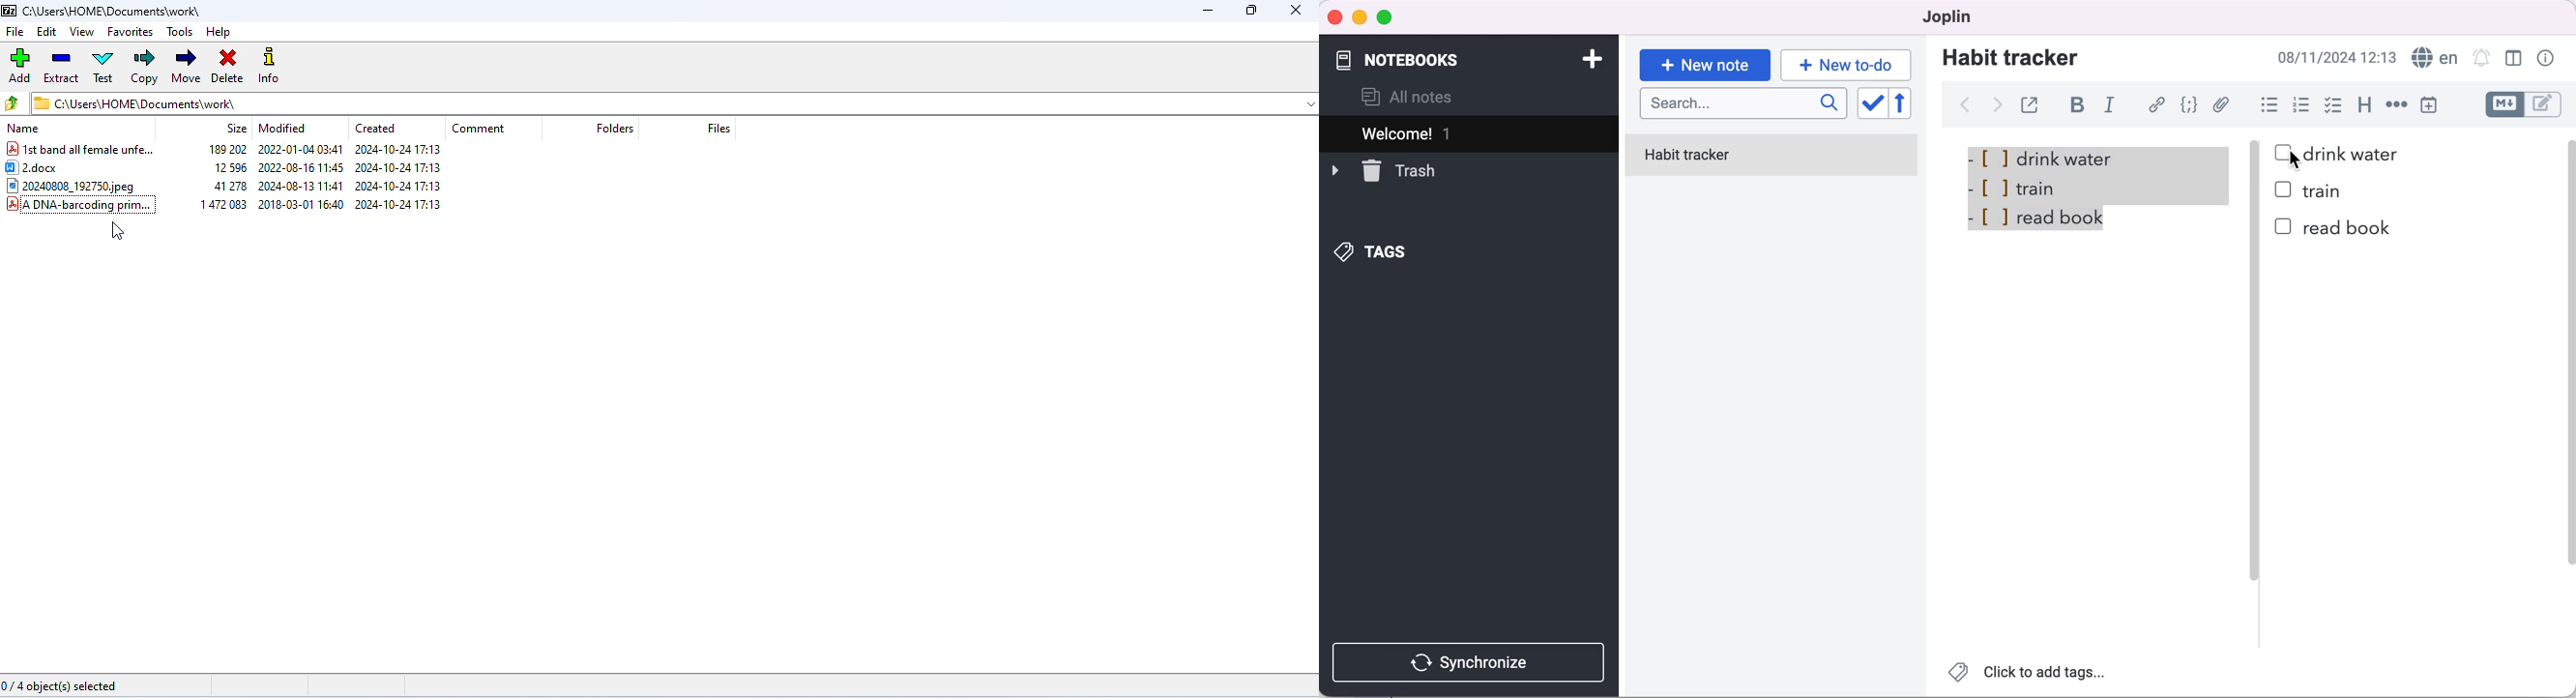 The image size is (2576, 700). Describe the element at coordinates (2254, 387) in the screenshot. I see `vertical slider` at that location.